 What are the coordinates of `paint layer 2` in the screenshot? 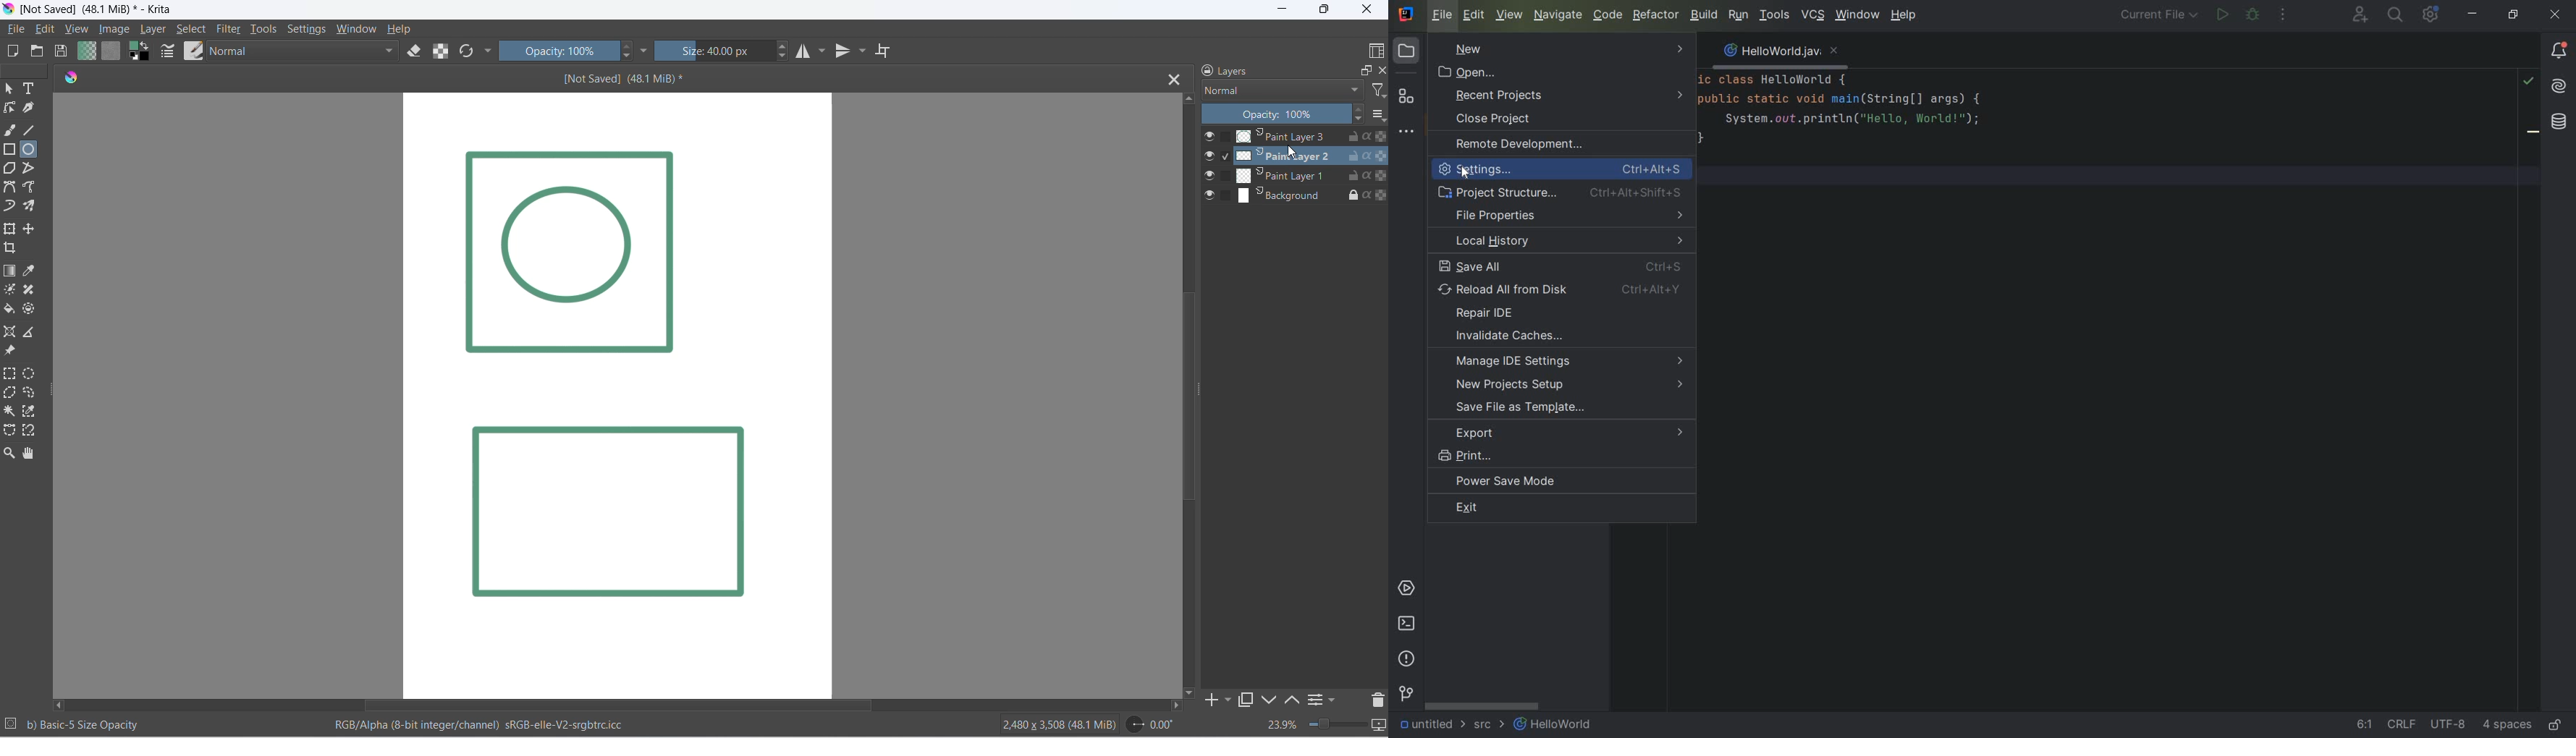 It's located at (1283, 177).